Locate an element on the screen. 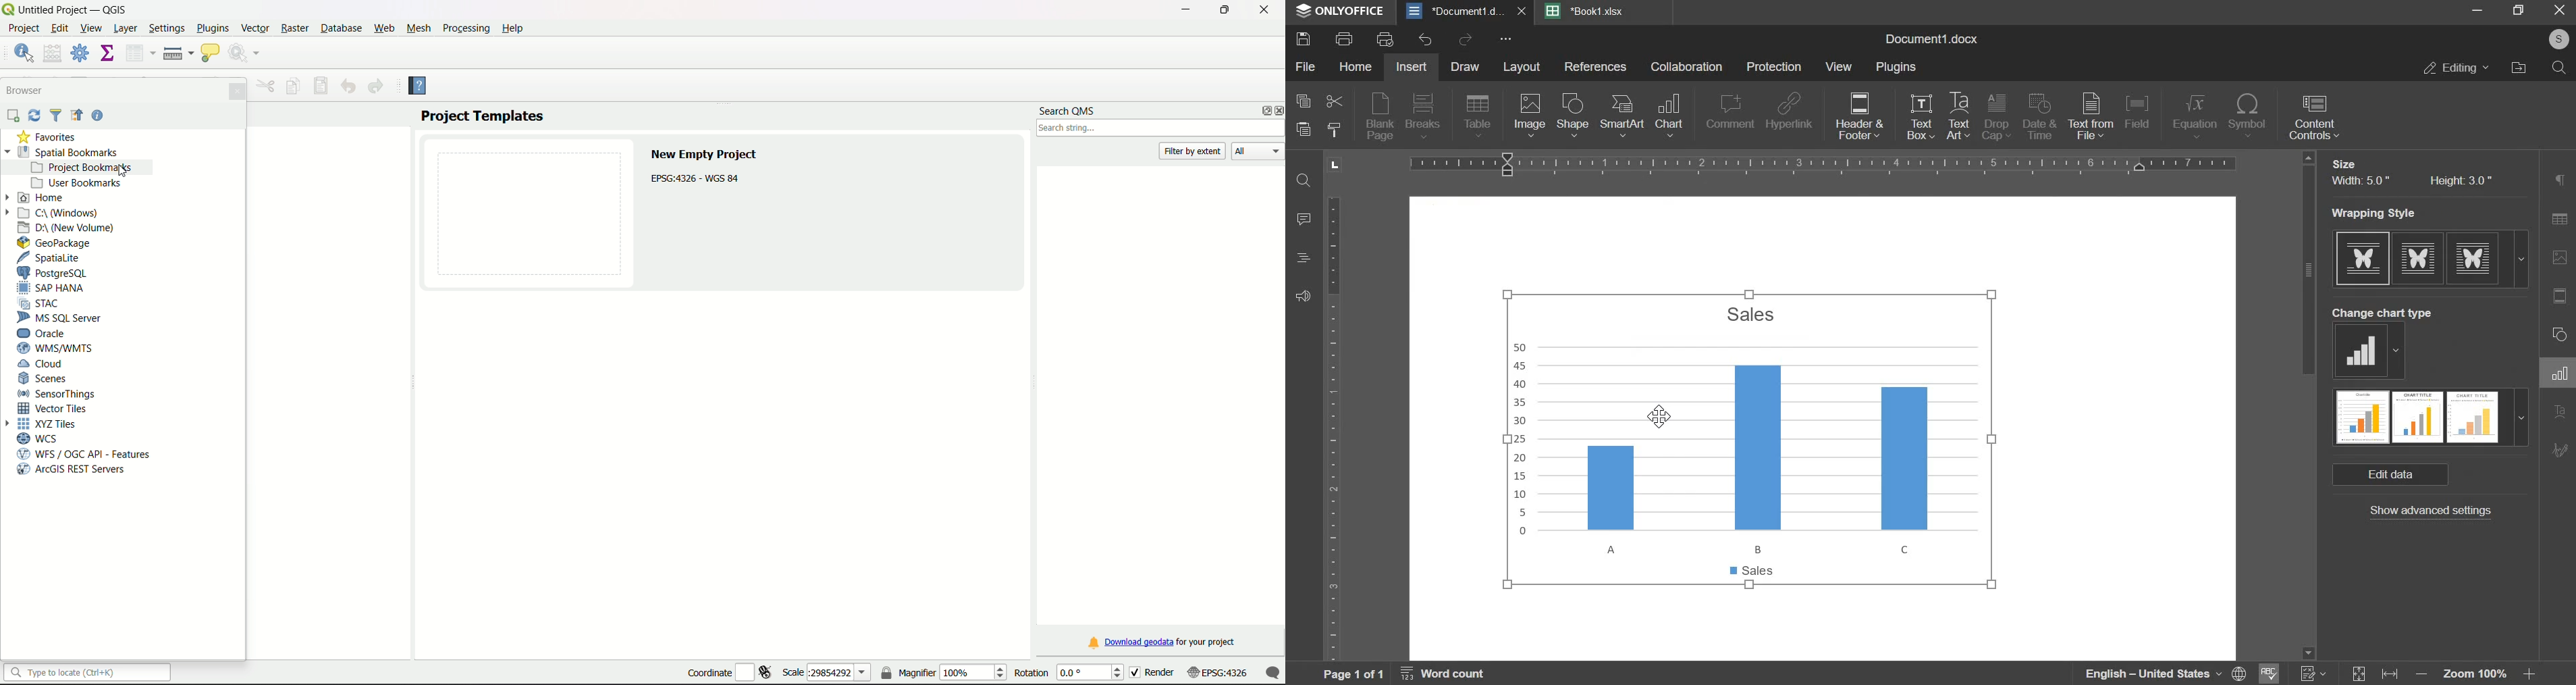 Image resolution: width=2576 pixels, height=700 pixels. User bookmarks is located at coordinates (76, 183).